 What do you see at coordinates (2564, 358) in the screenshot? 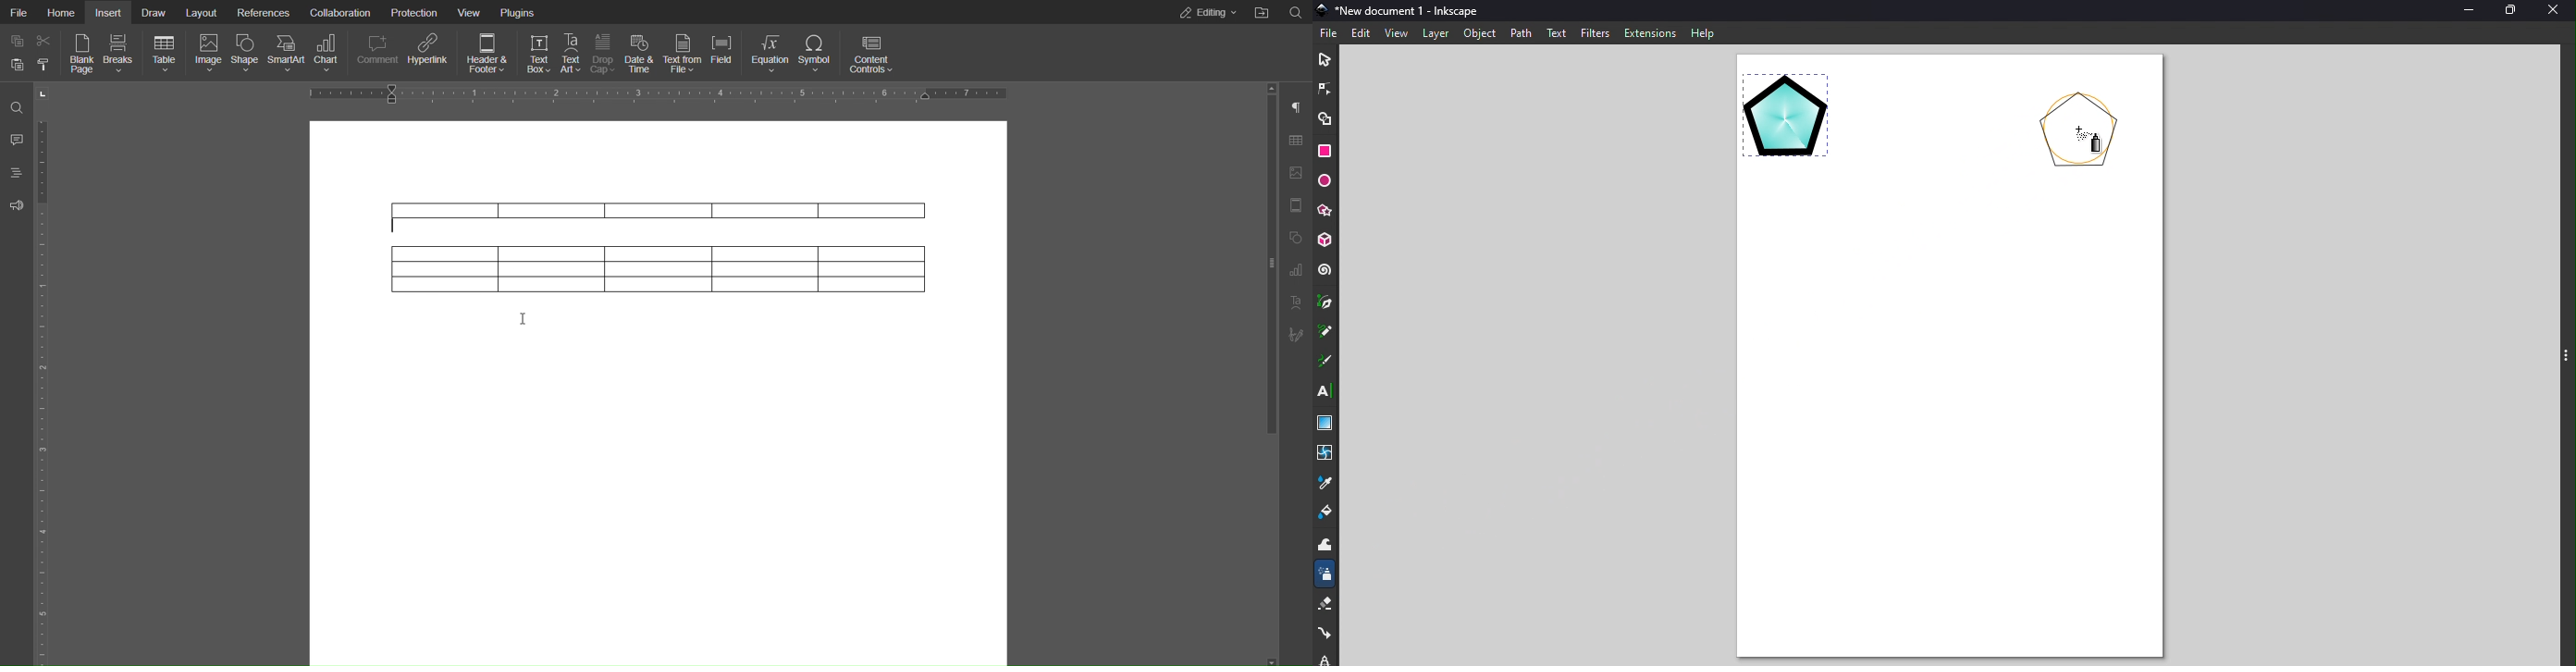
I see `Toggle command panel` at bounding box center [2564, 358].